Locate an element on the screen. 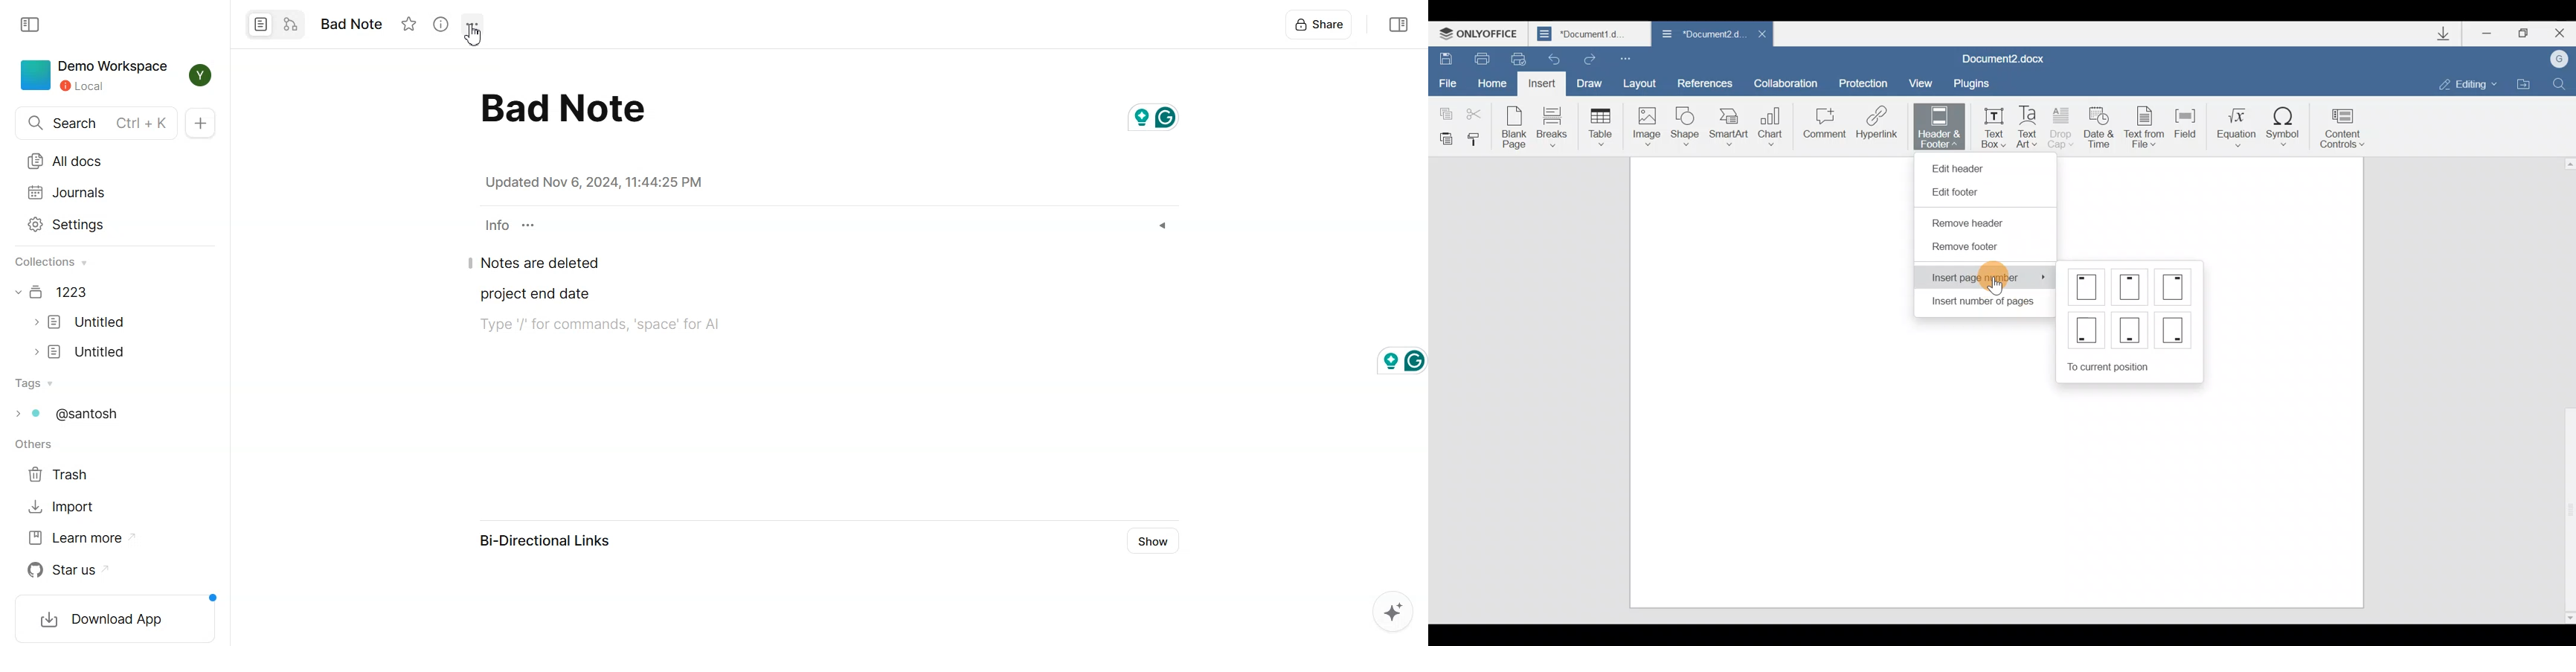 The image size is (2576, 672). Position 3 is located at coordinates (2175, 286).